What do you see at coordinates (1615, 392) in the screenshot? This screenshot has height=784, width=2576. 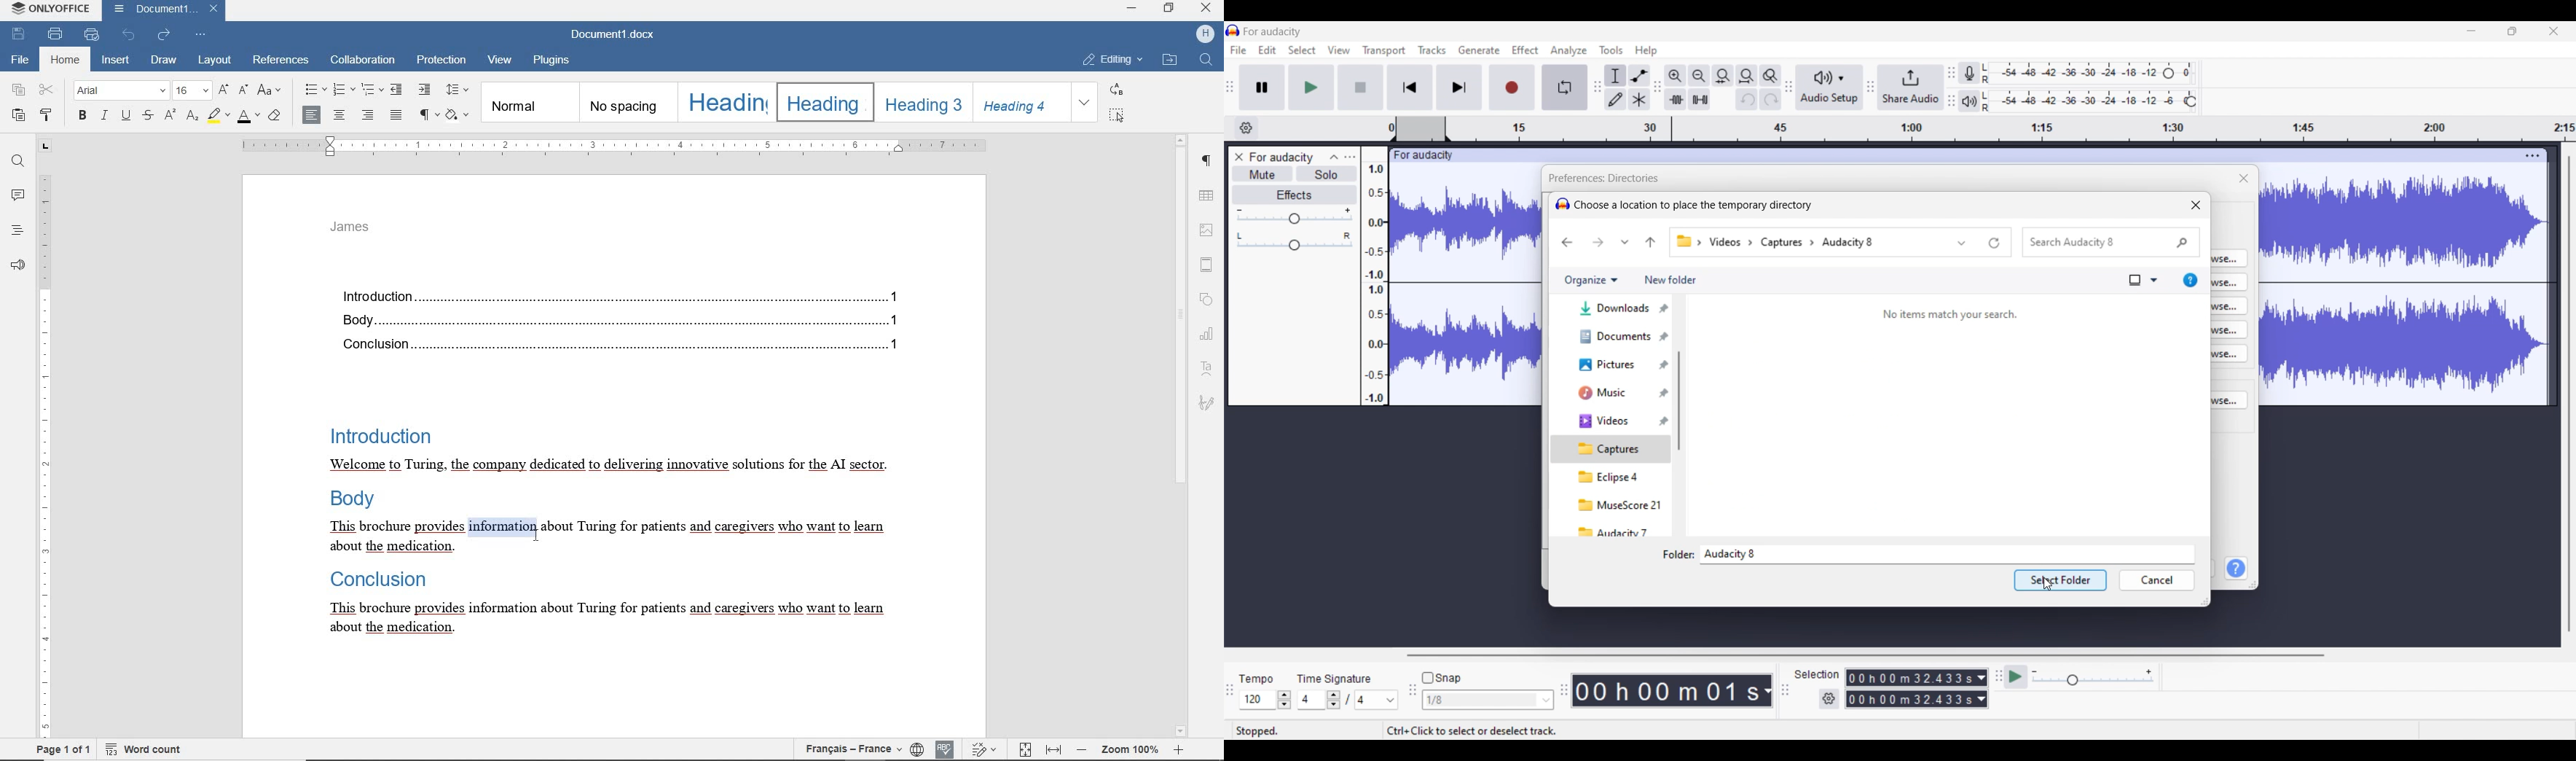 I see `Music` at bounding box center [1615, 392].